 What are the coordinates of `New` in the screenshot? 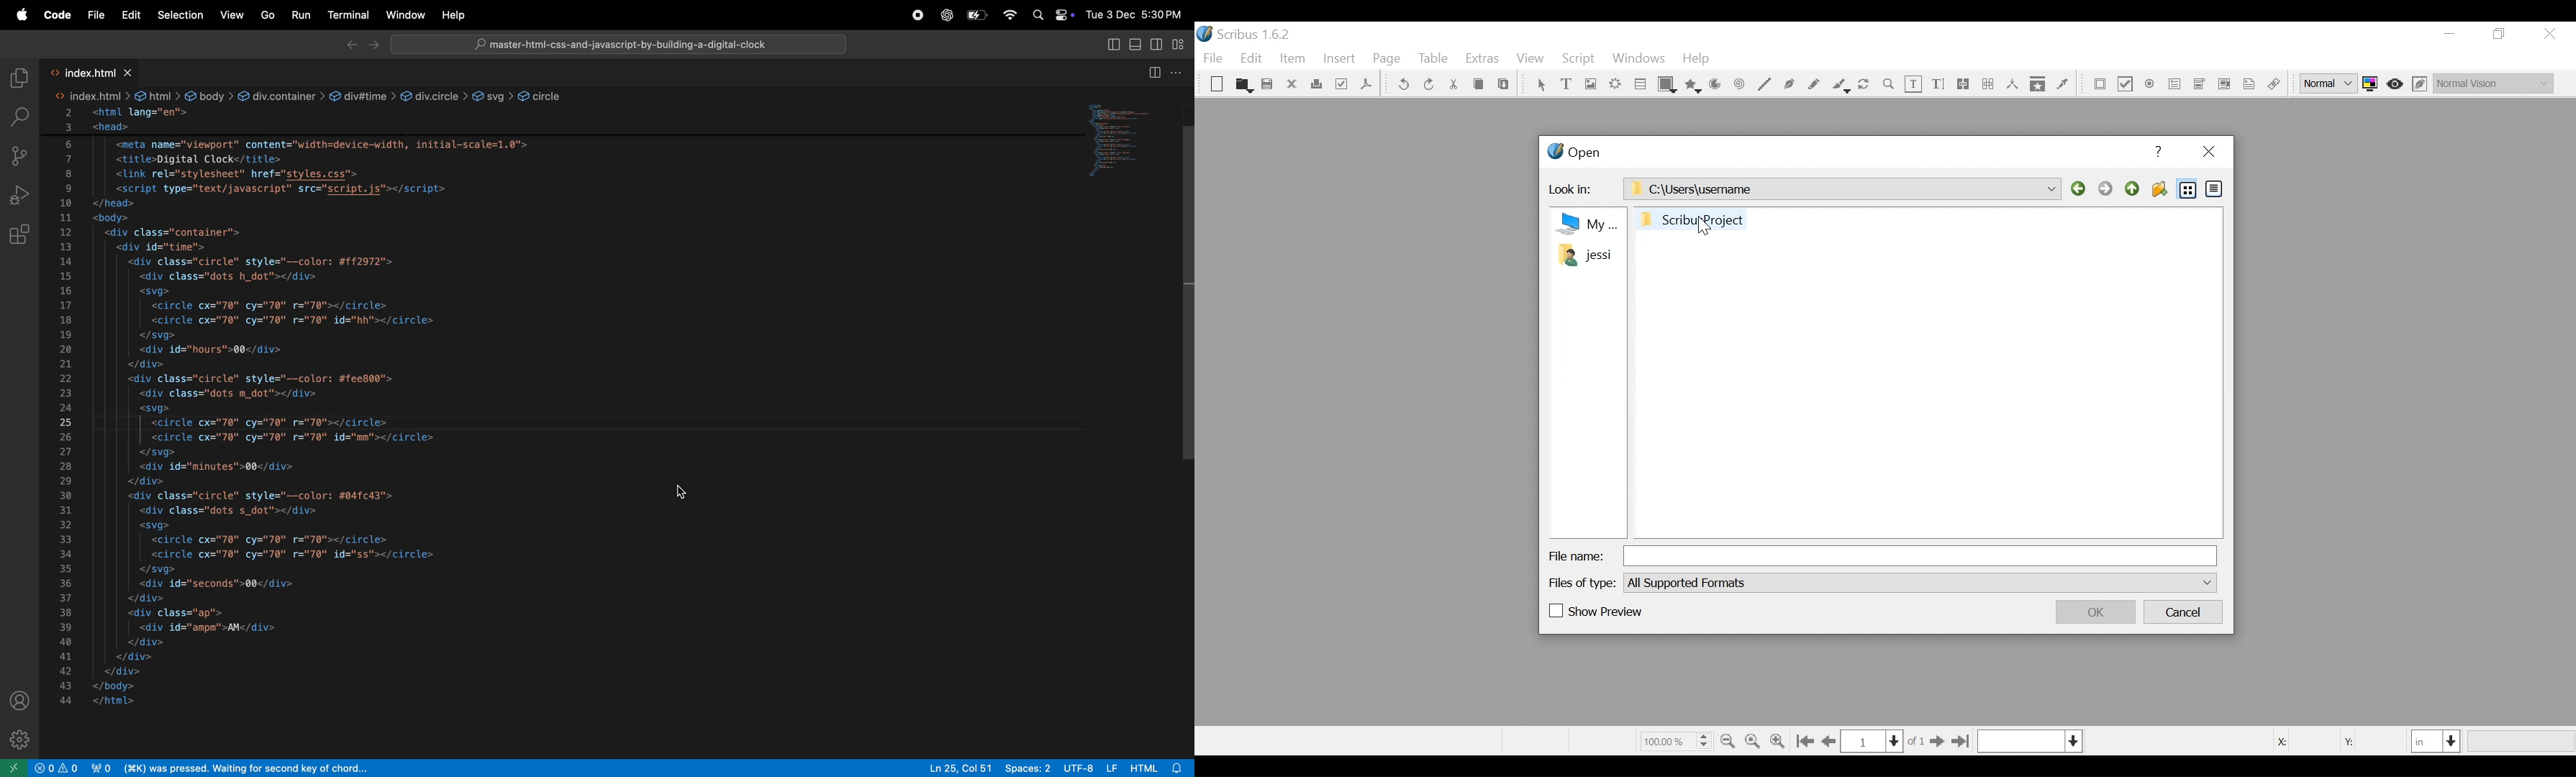 It's located at (1217, 86).